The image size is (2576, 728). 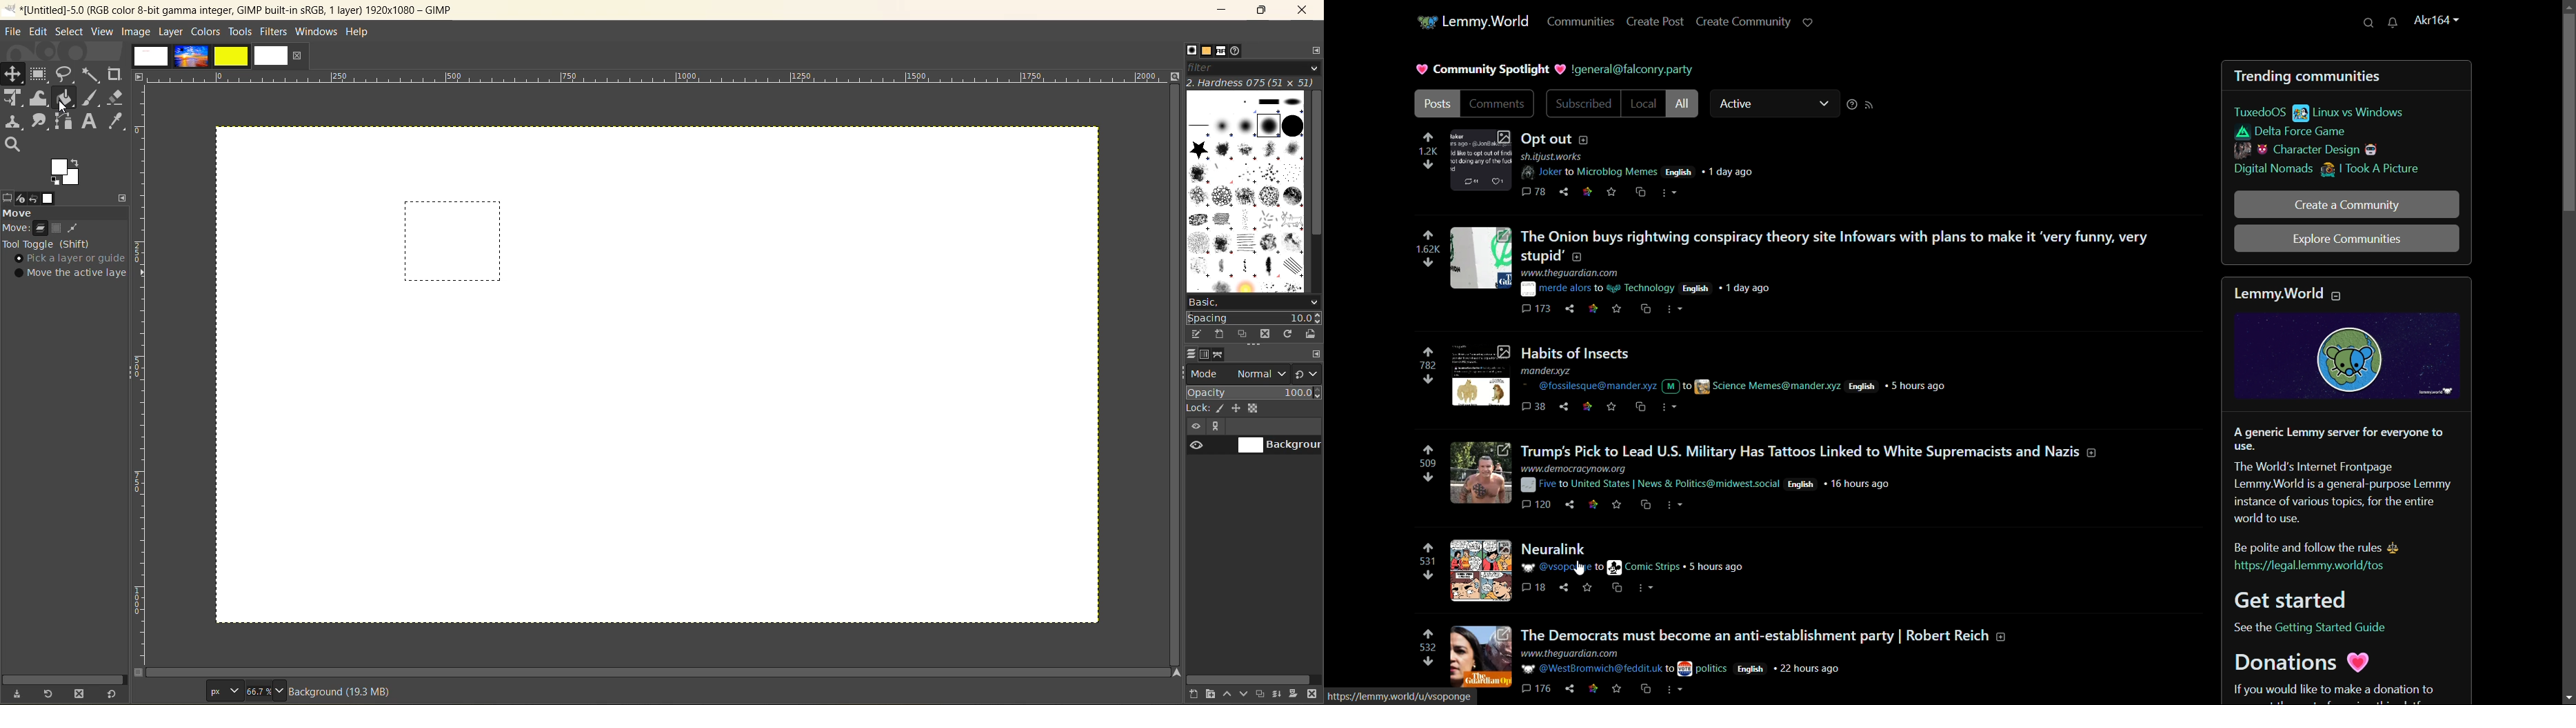 What do you see at coordinates (1631, 71) in the screenshot?
I see `username` at bounding box center [1631, 71].